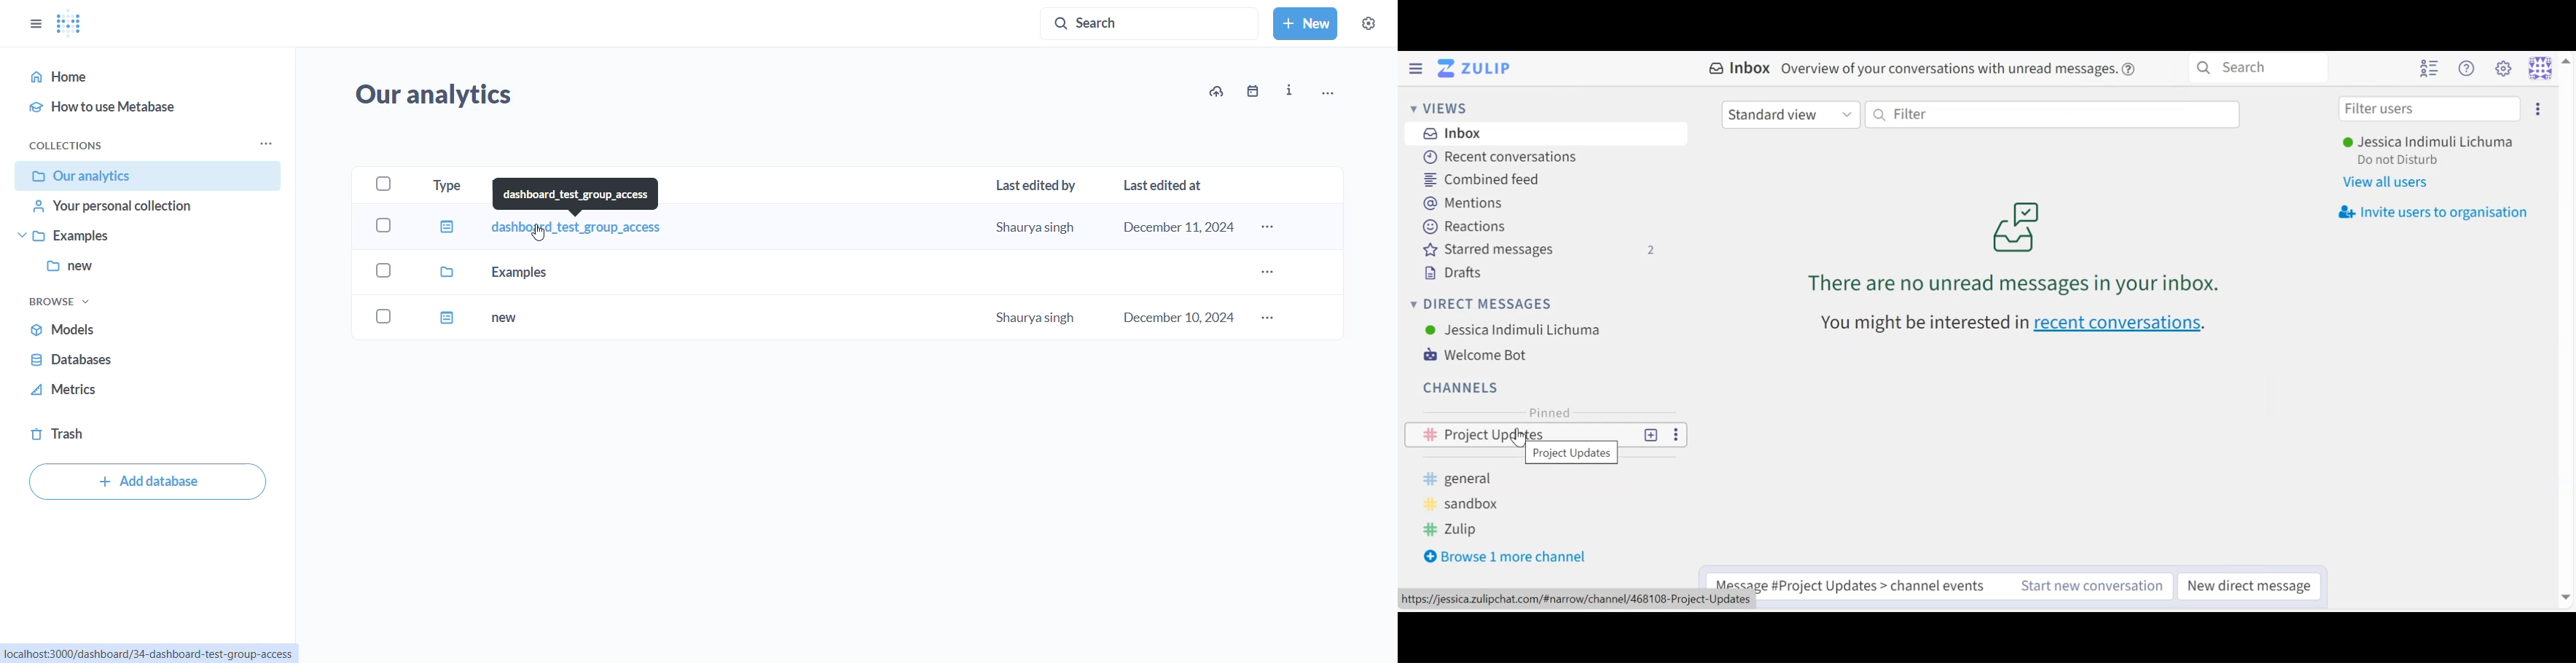 The height and width of the screenshot is (672, 2576). Describe the element at coordinates (1456, 134) in the screenshot. I see `Inbox` at that location.